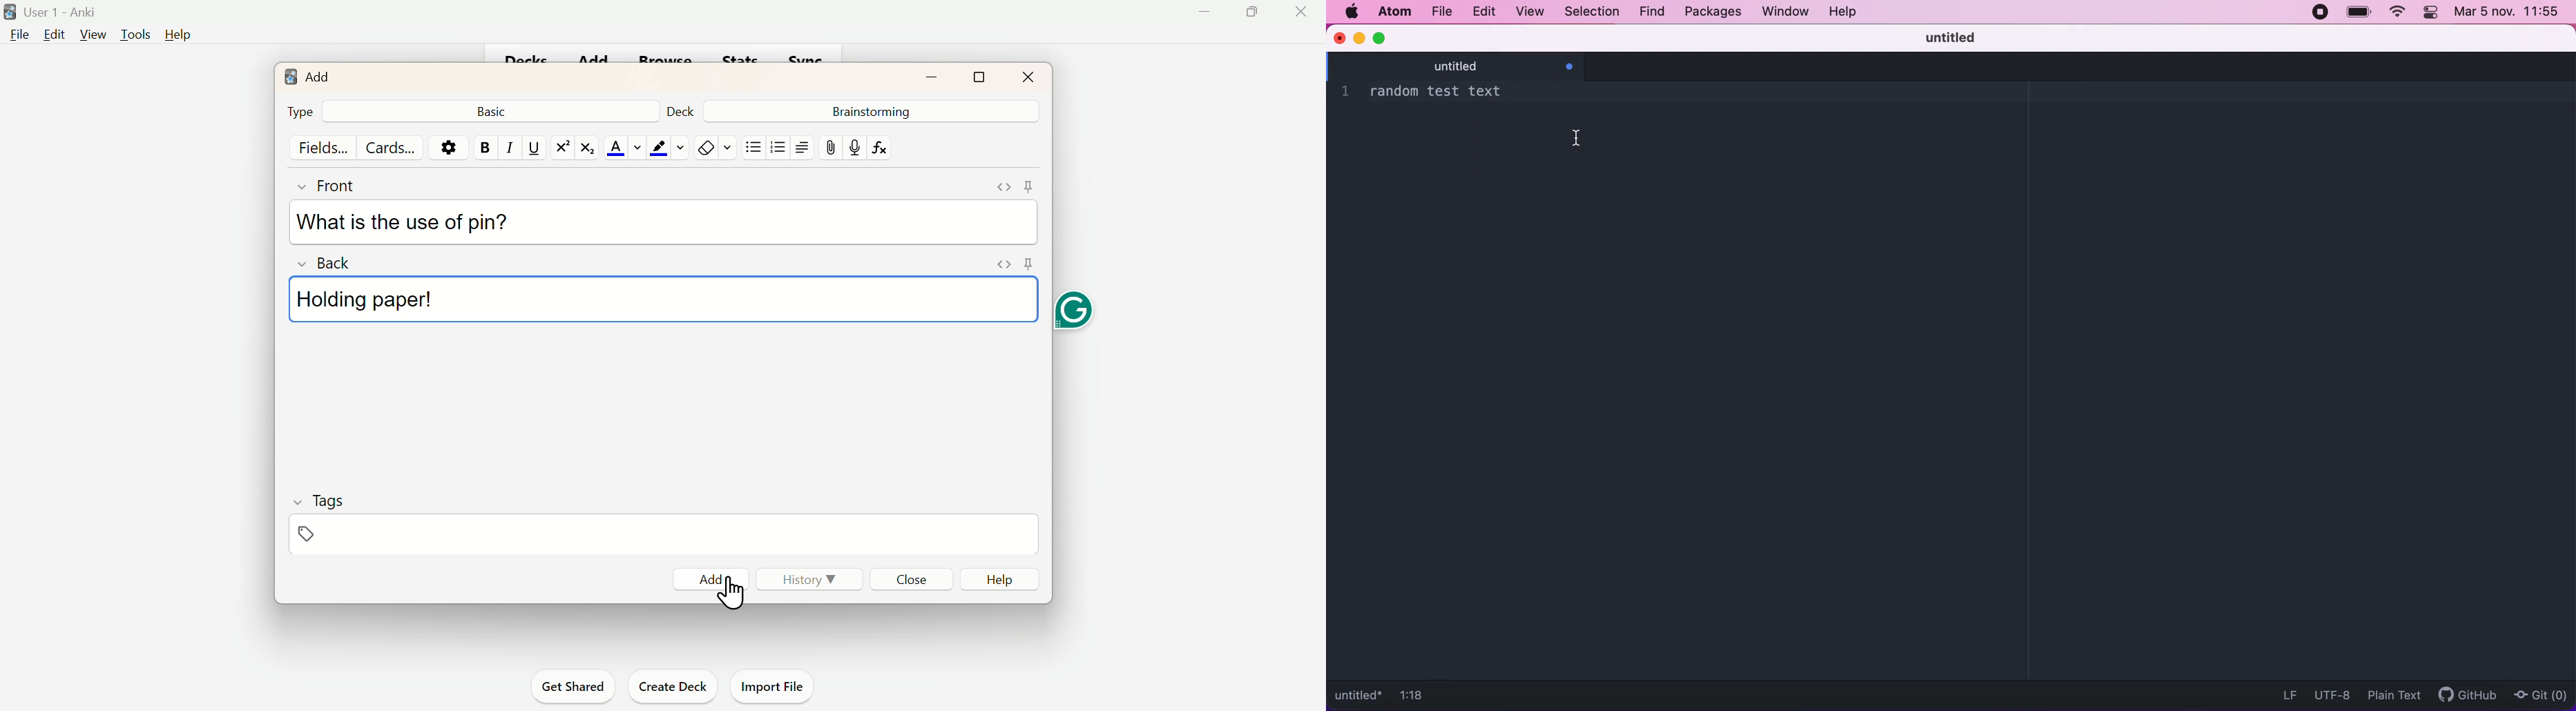 Image resolution: width=2576 pixels, height=728 pixels. I want to click on , so click(307, 113).